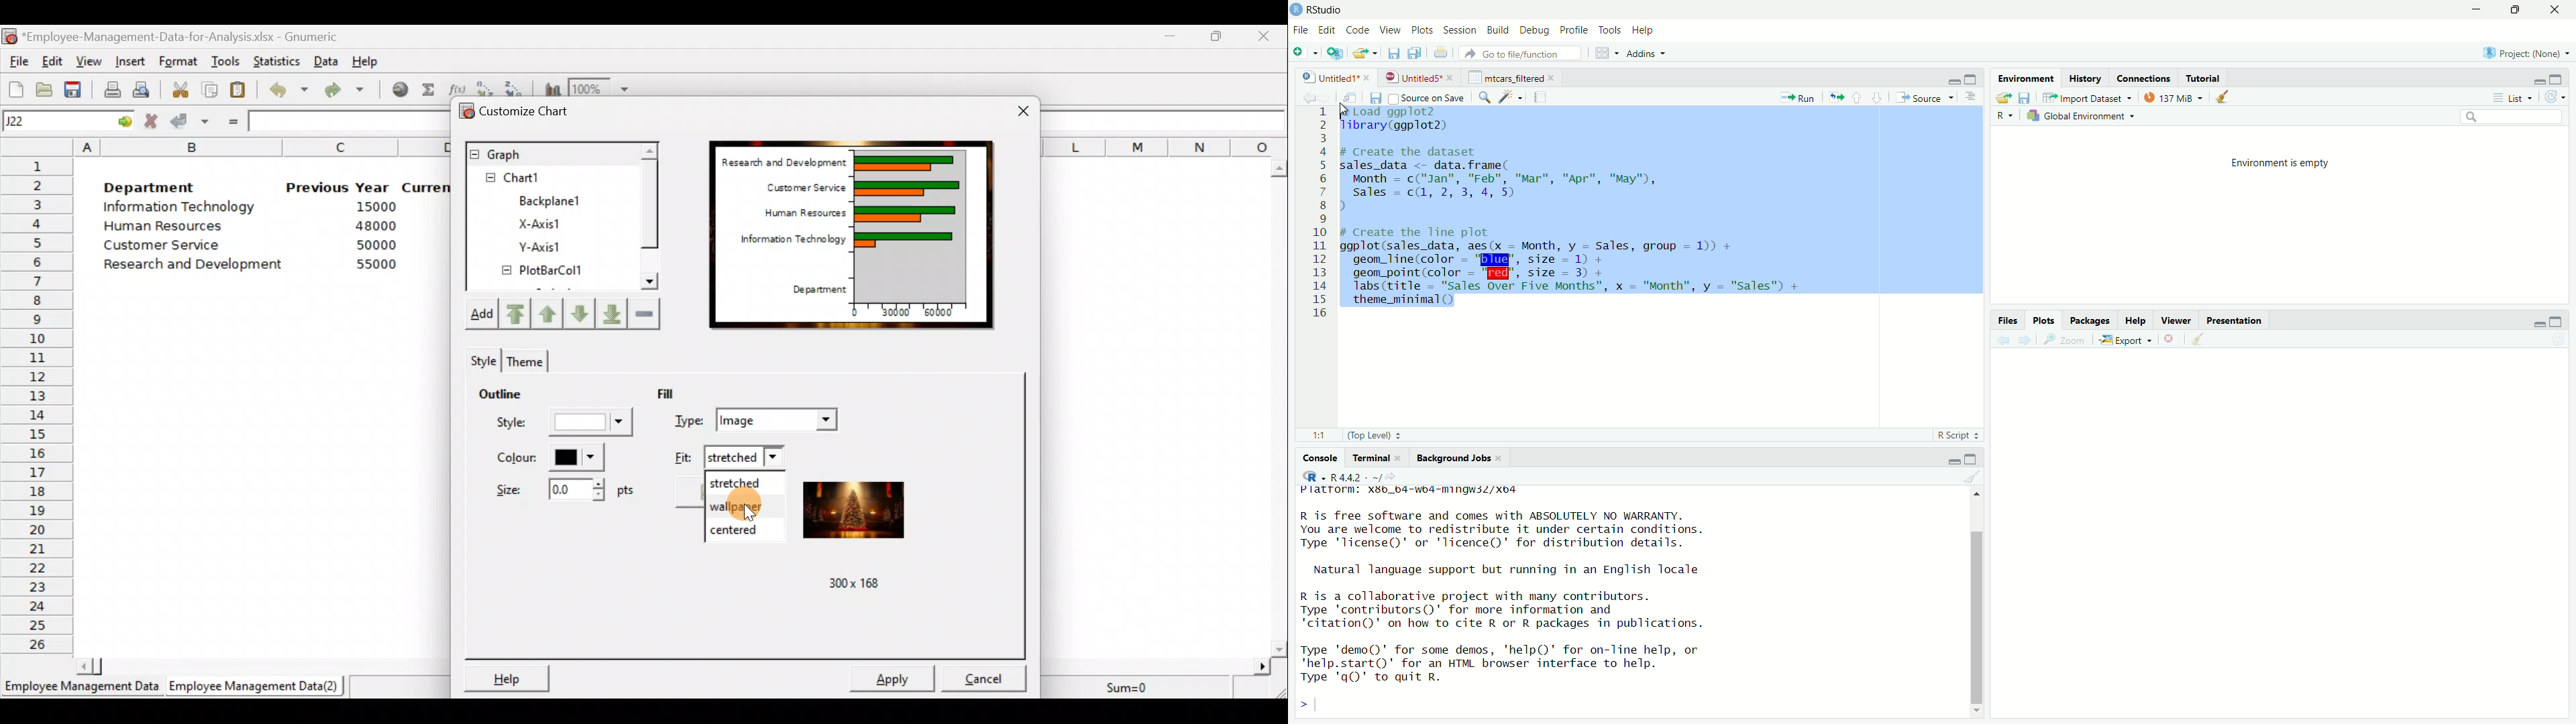 The height and width of the screenshot is (728, 2576). What do you see at coordinates (1640, 54) in the screenshot?
I see `Addins` at bounding box center [1640, 54].